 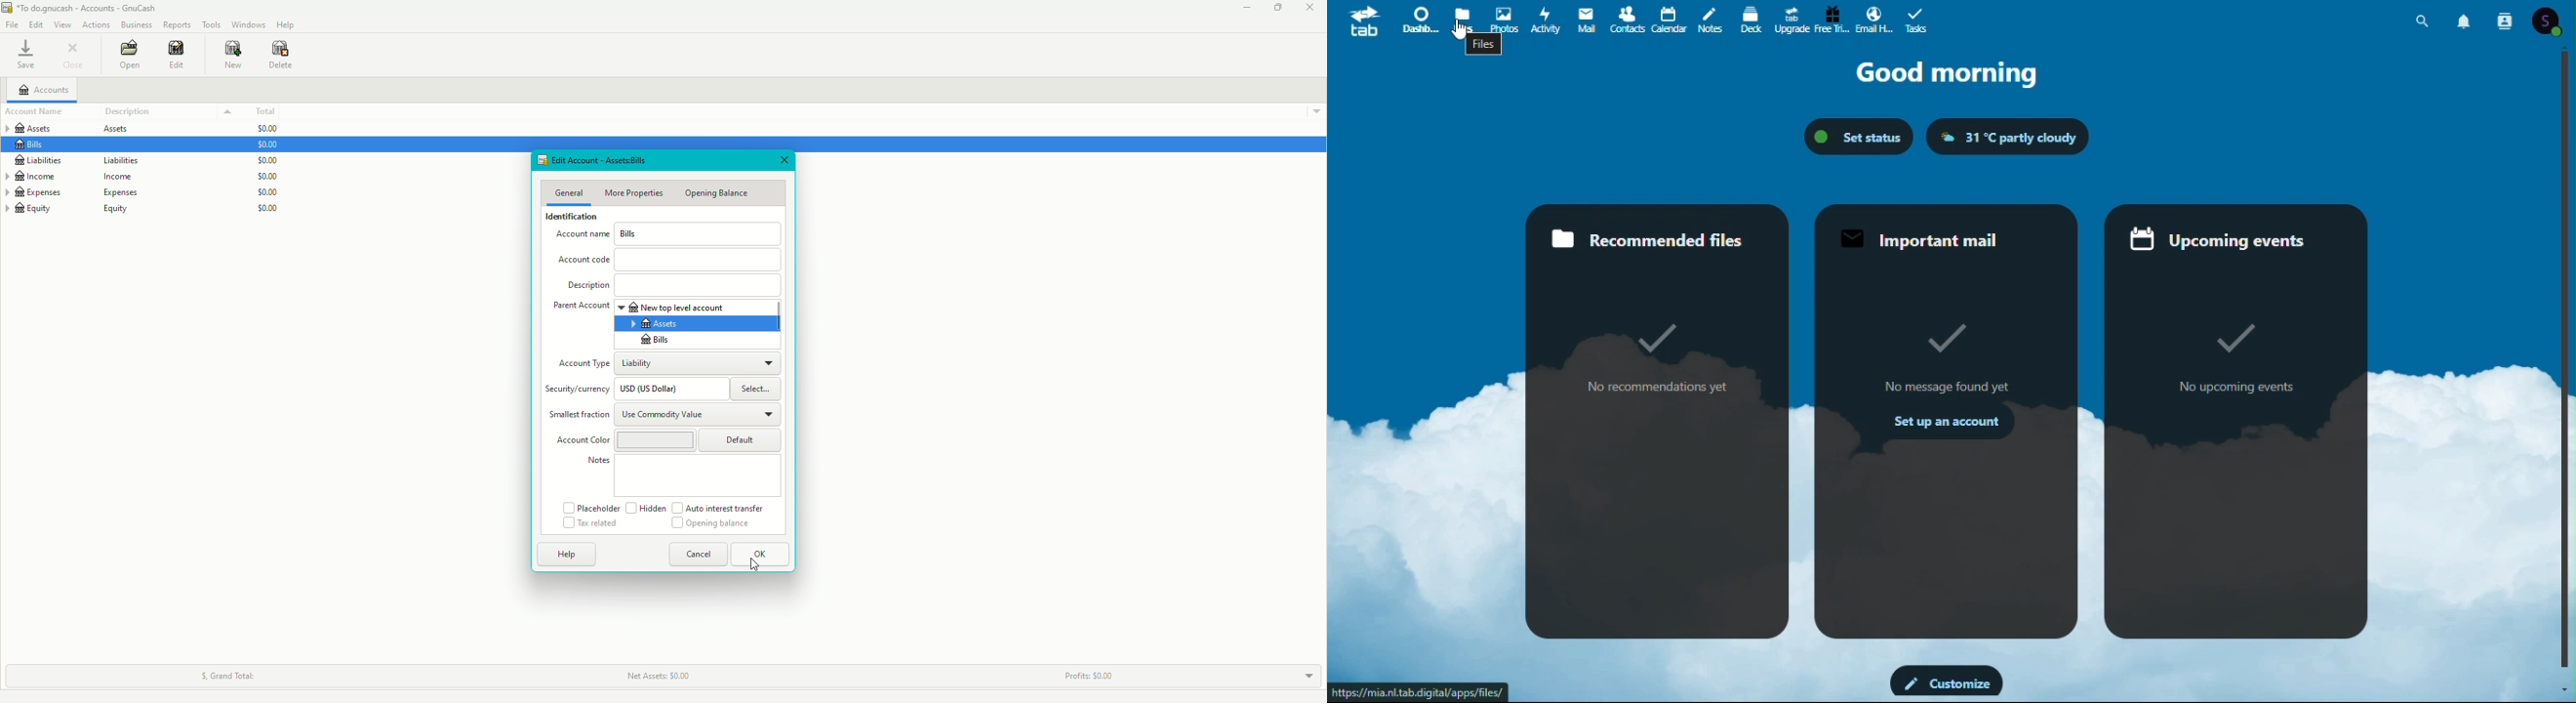 What do you see at coordinates (2234, 241) in the screenshot?
I see `Upcoming events` at bounding box center [2234, 241].